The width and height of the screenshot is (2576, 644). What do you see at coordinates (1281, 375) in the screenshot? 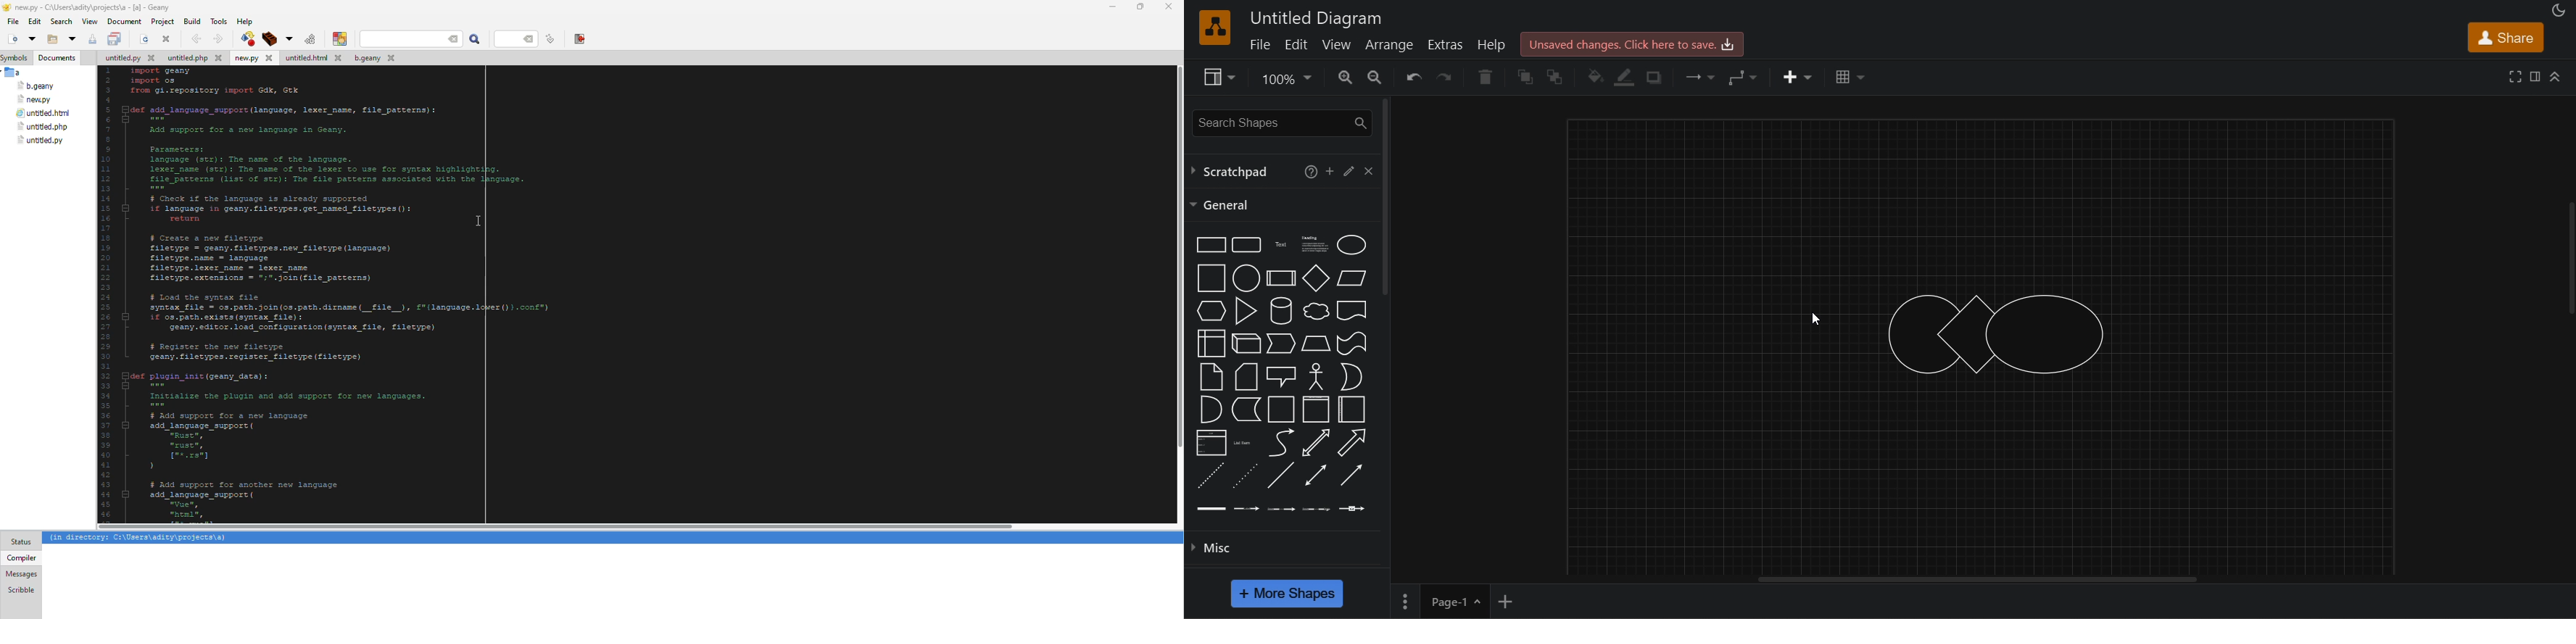
I see `call out` at bounding box center [1281, 375].